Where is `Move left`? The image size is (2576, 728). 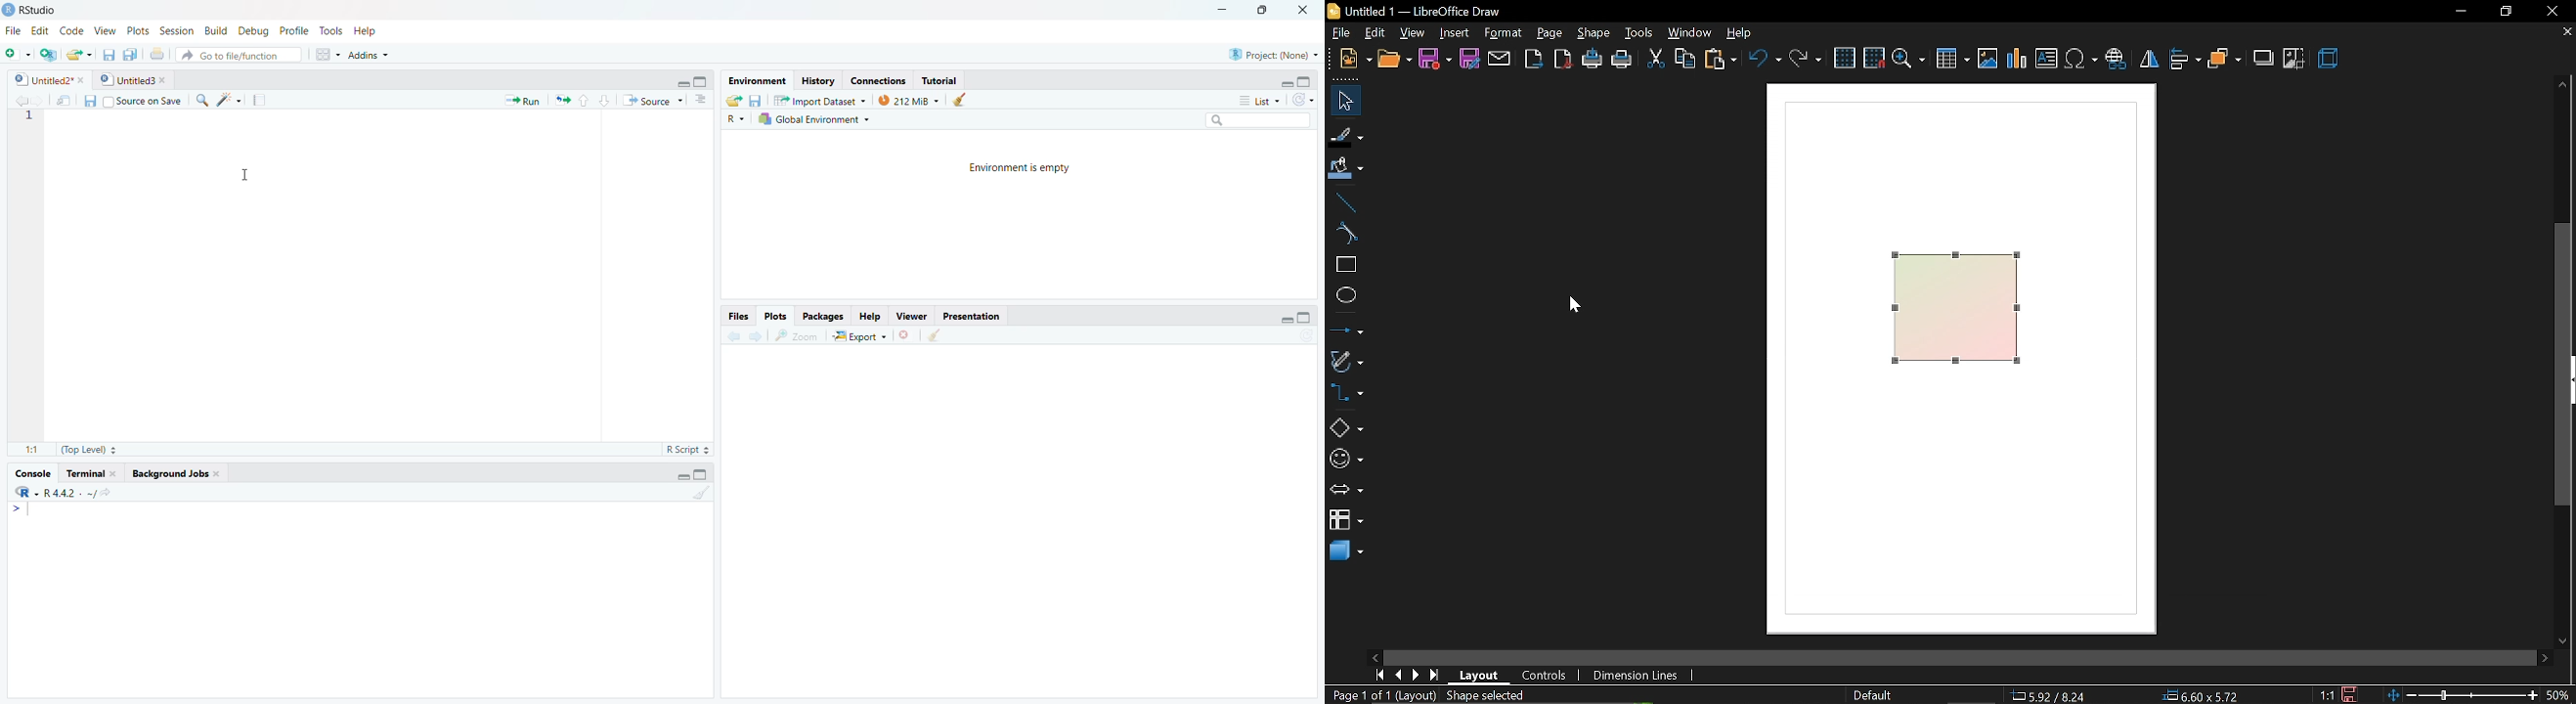
Move left is located at coordinates (1377, 655).